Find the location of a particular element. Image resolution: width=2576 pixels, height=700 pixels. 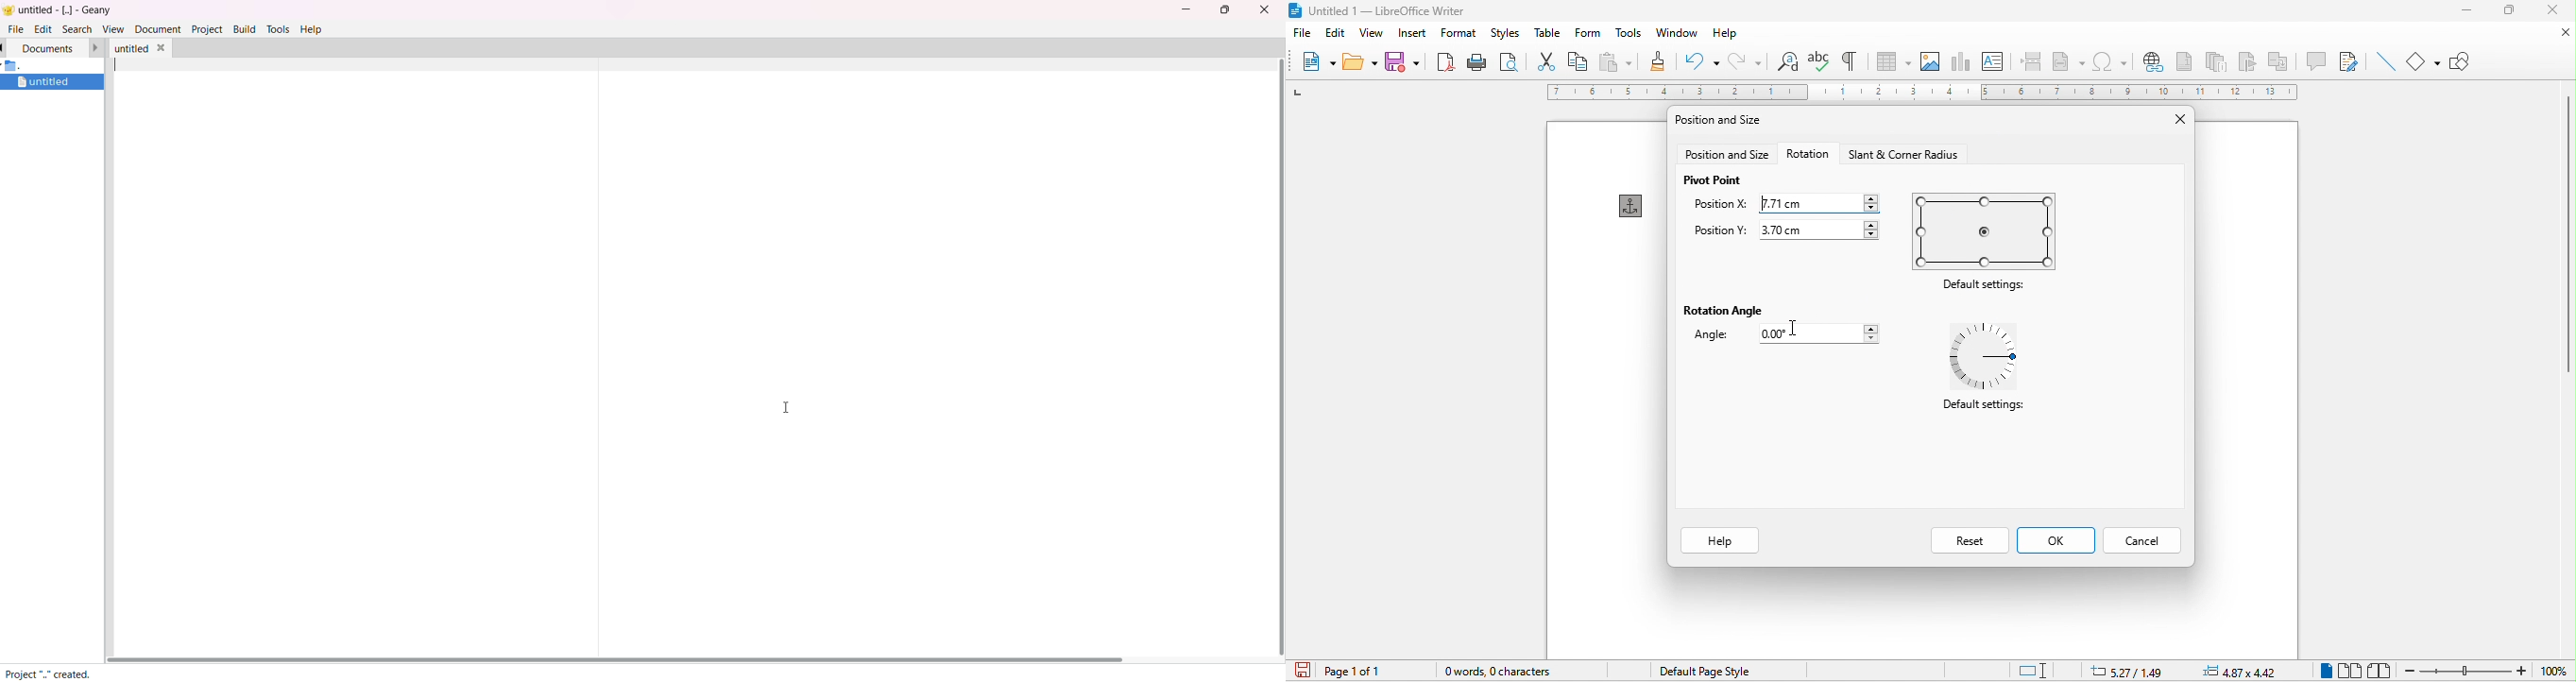

table is located at coordinates (1546, 35).